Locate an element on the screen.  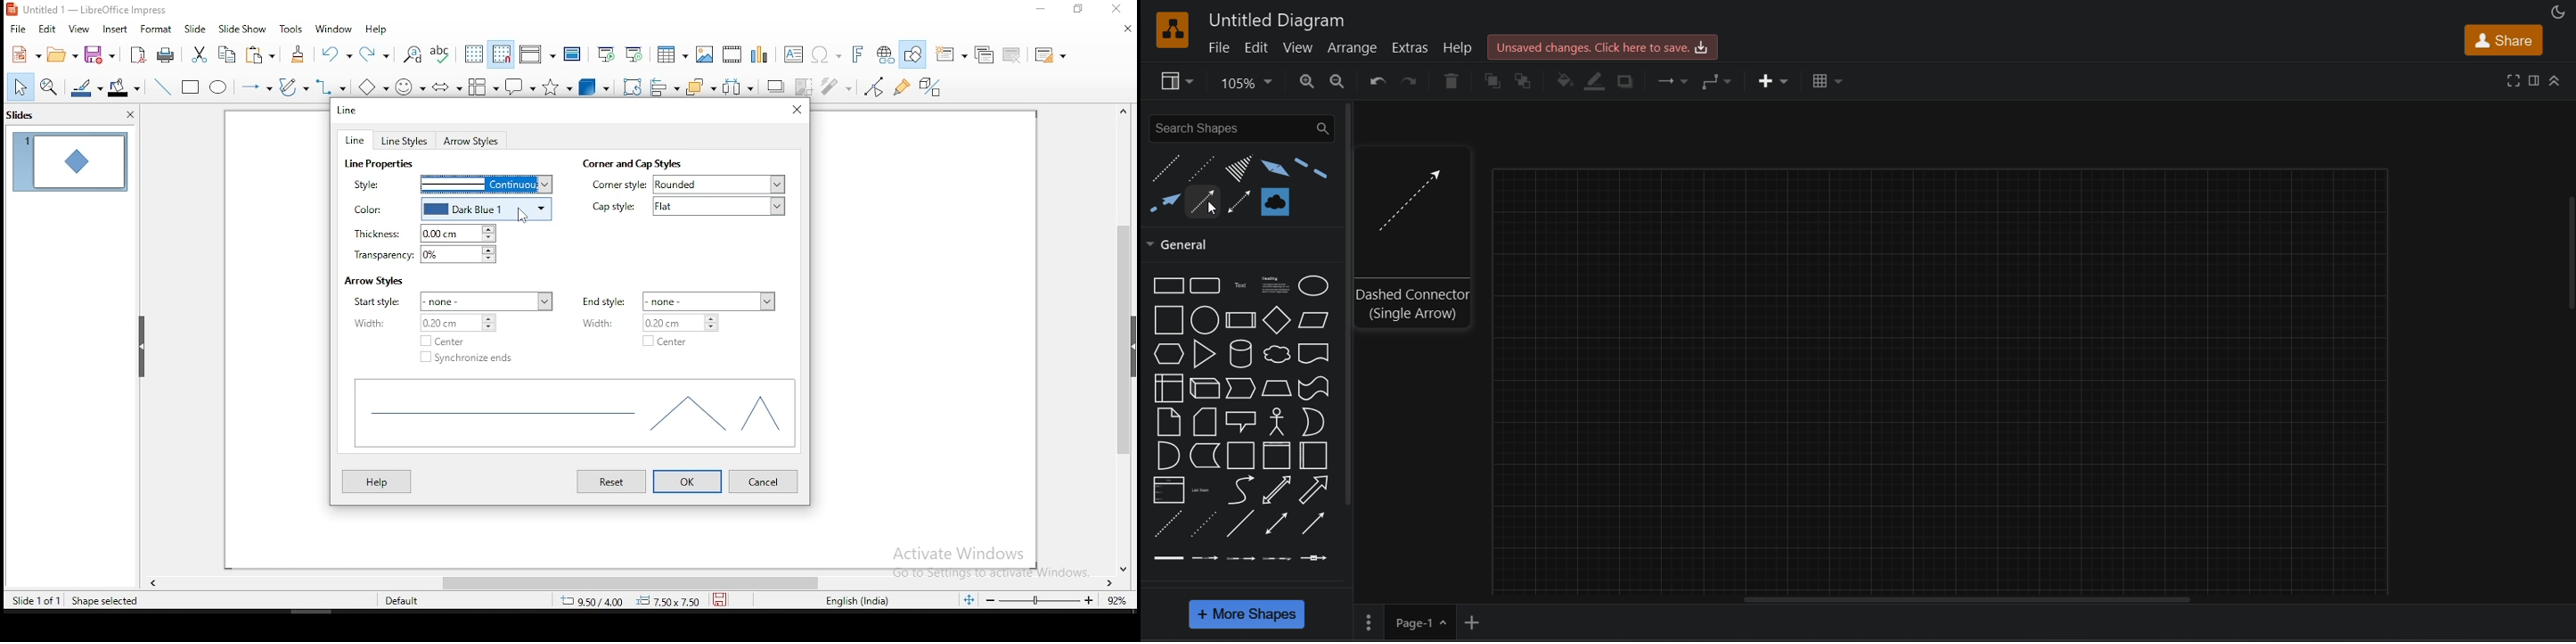
bidirectional connector  is located at coordinates (1275, 525).